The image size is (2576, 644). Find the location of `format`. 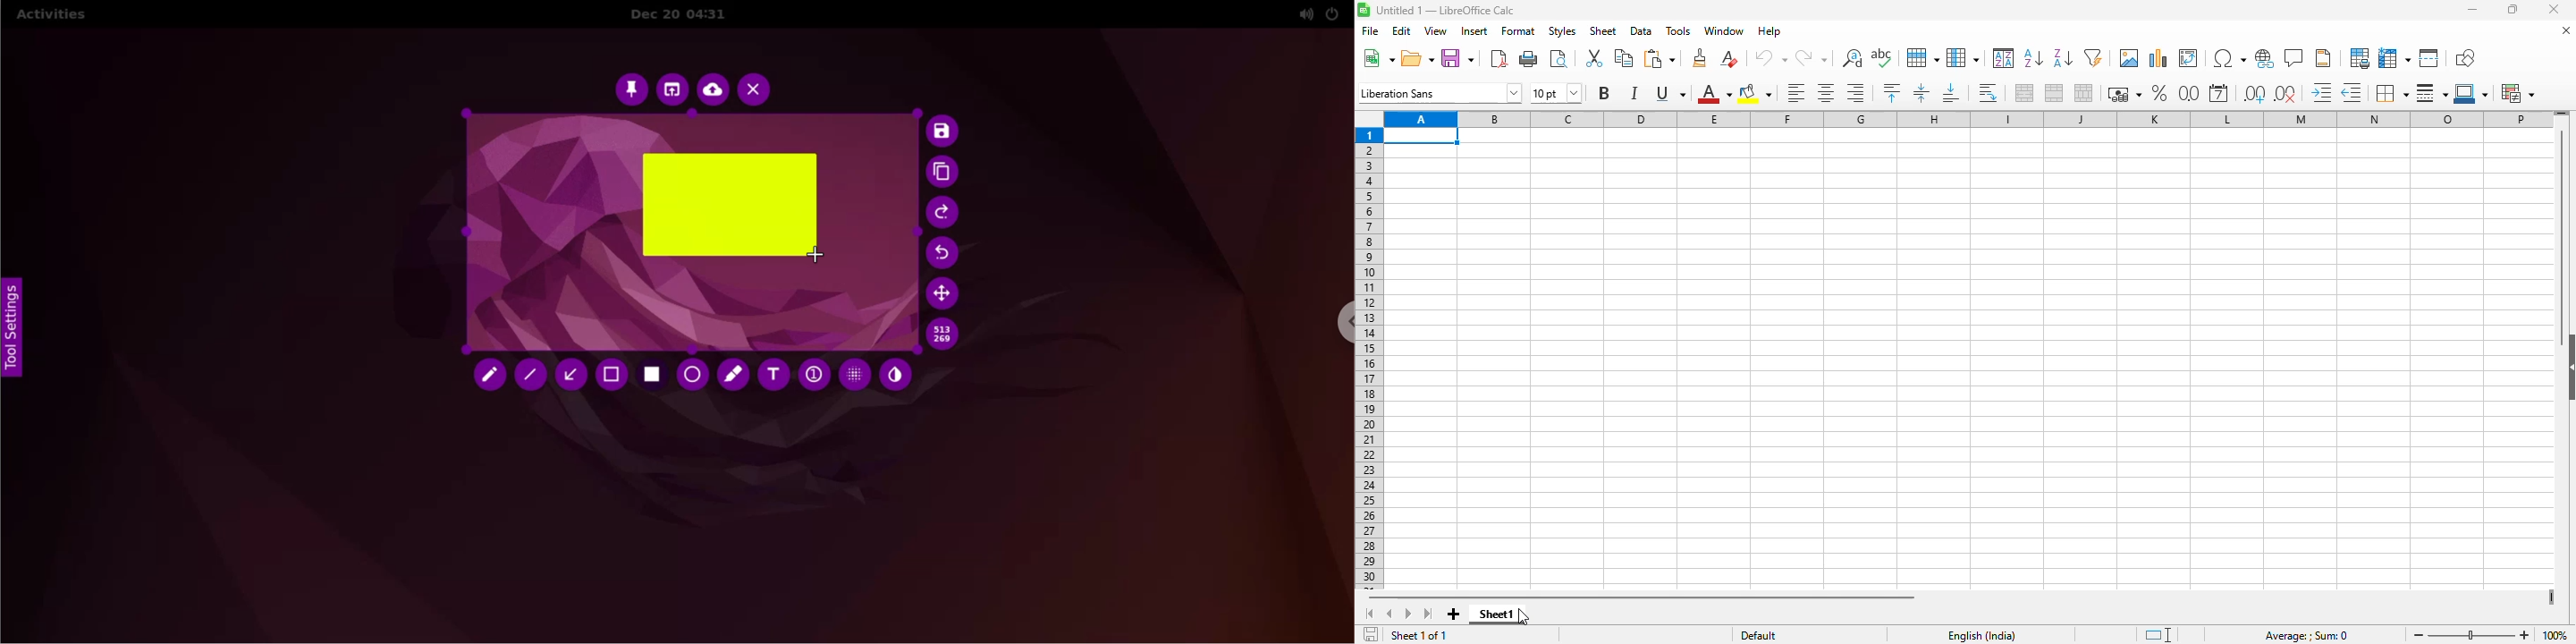

format is located at coordinates (1518, 31).